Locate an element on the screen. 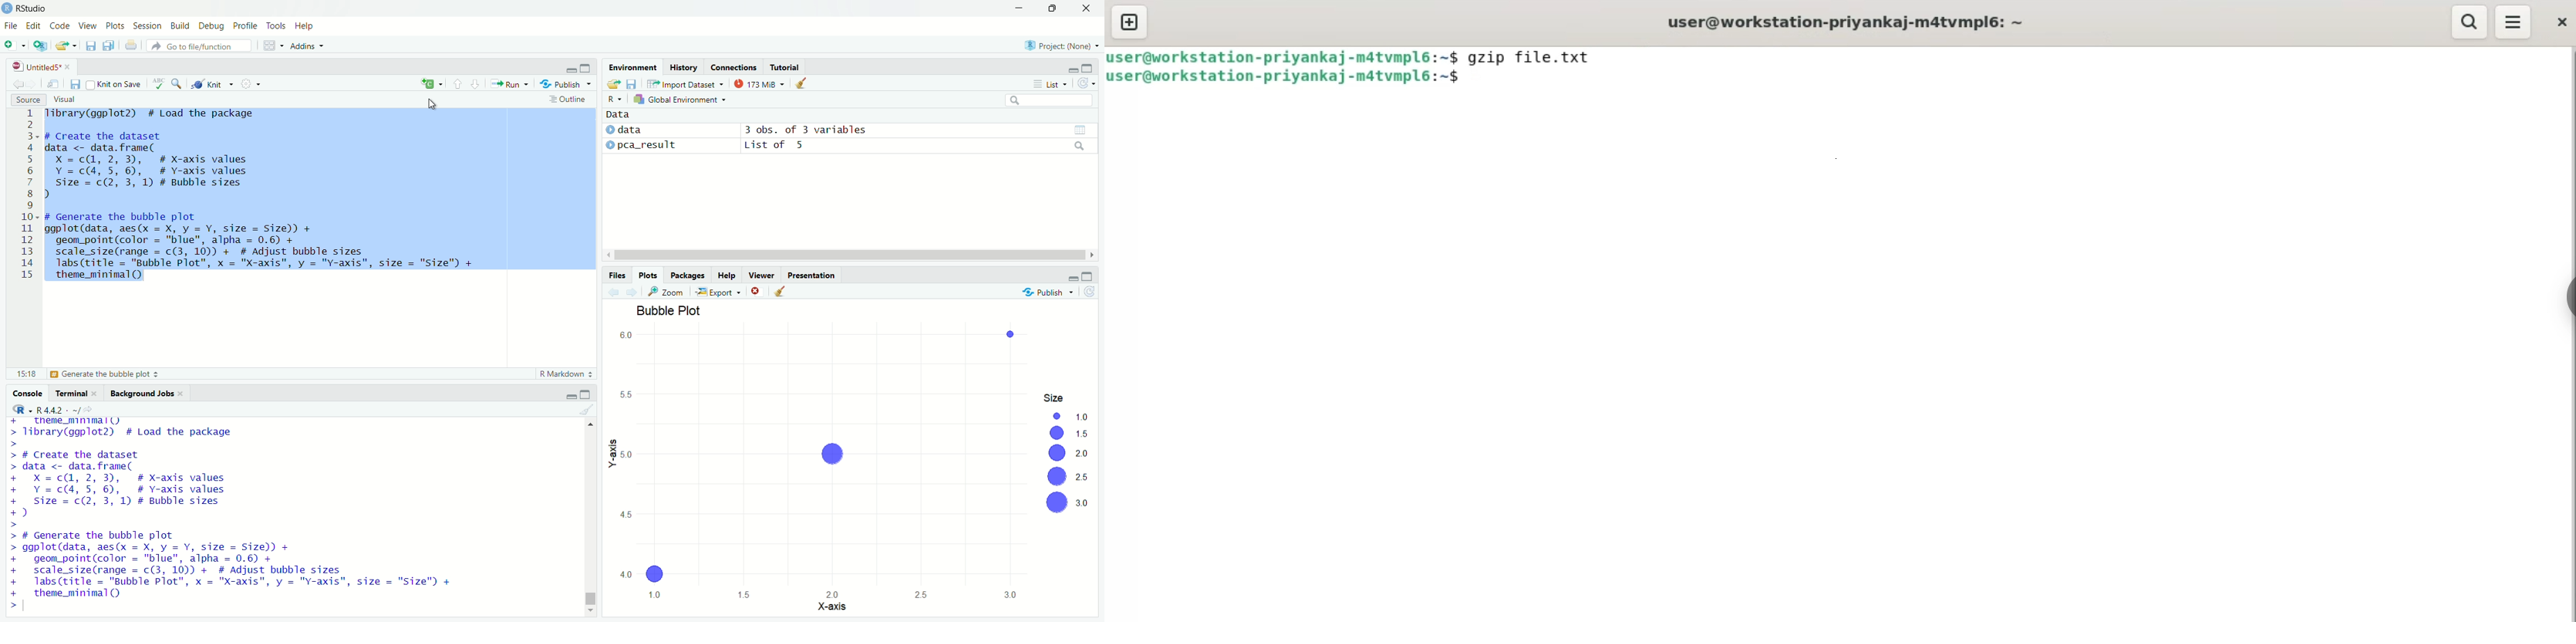 This screenshot has width=2576, height=644. horizontal scrollbar is located at coordinates (851, 256).